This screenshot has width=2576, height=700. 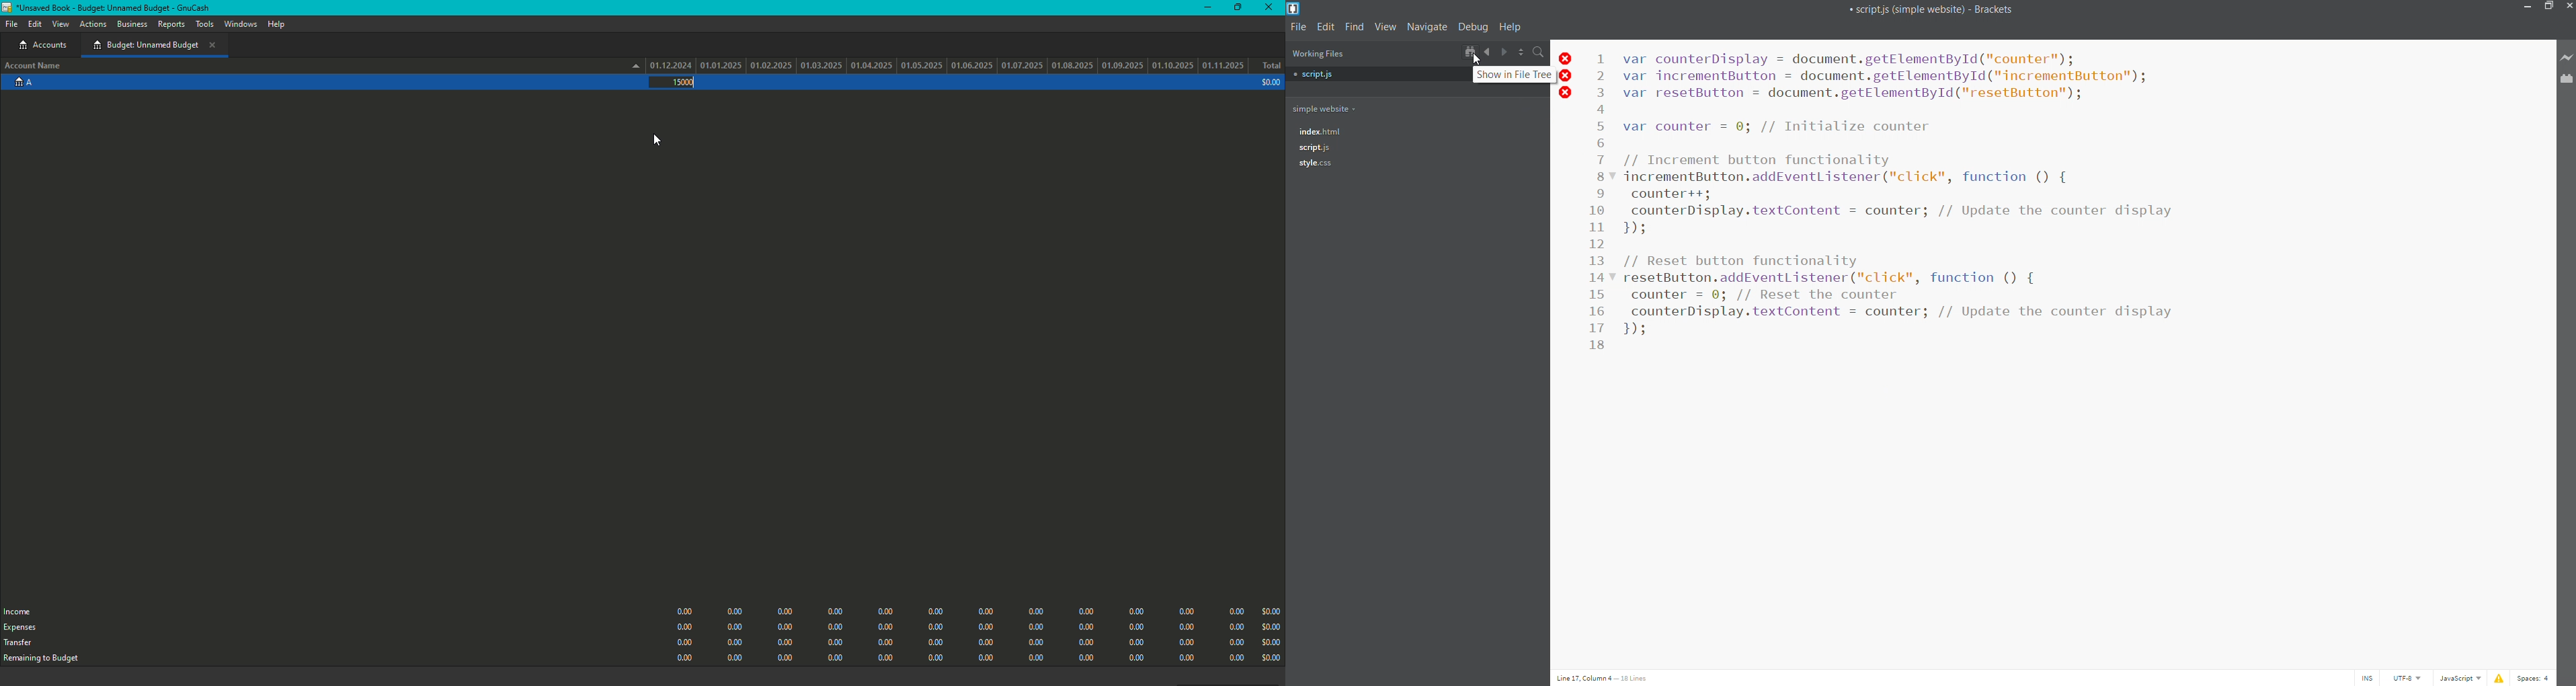 What do you see at coordinates (1504, 51) in the screenshot?
I see `navigate forward` at bounding box center [1504, 51].